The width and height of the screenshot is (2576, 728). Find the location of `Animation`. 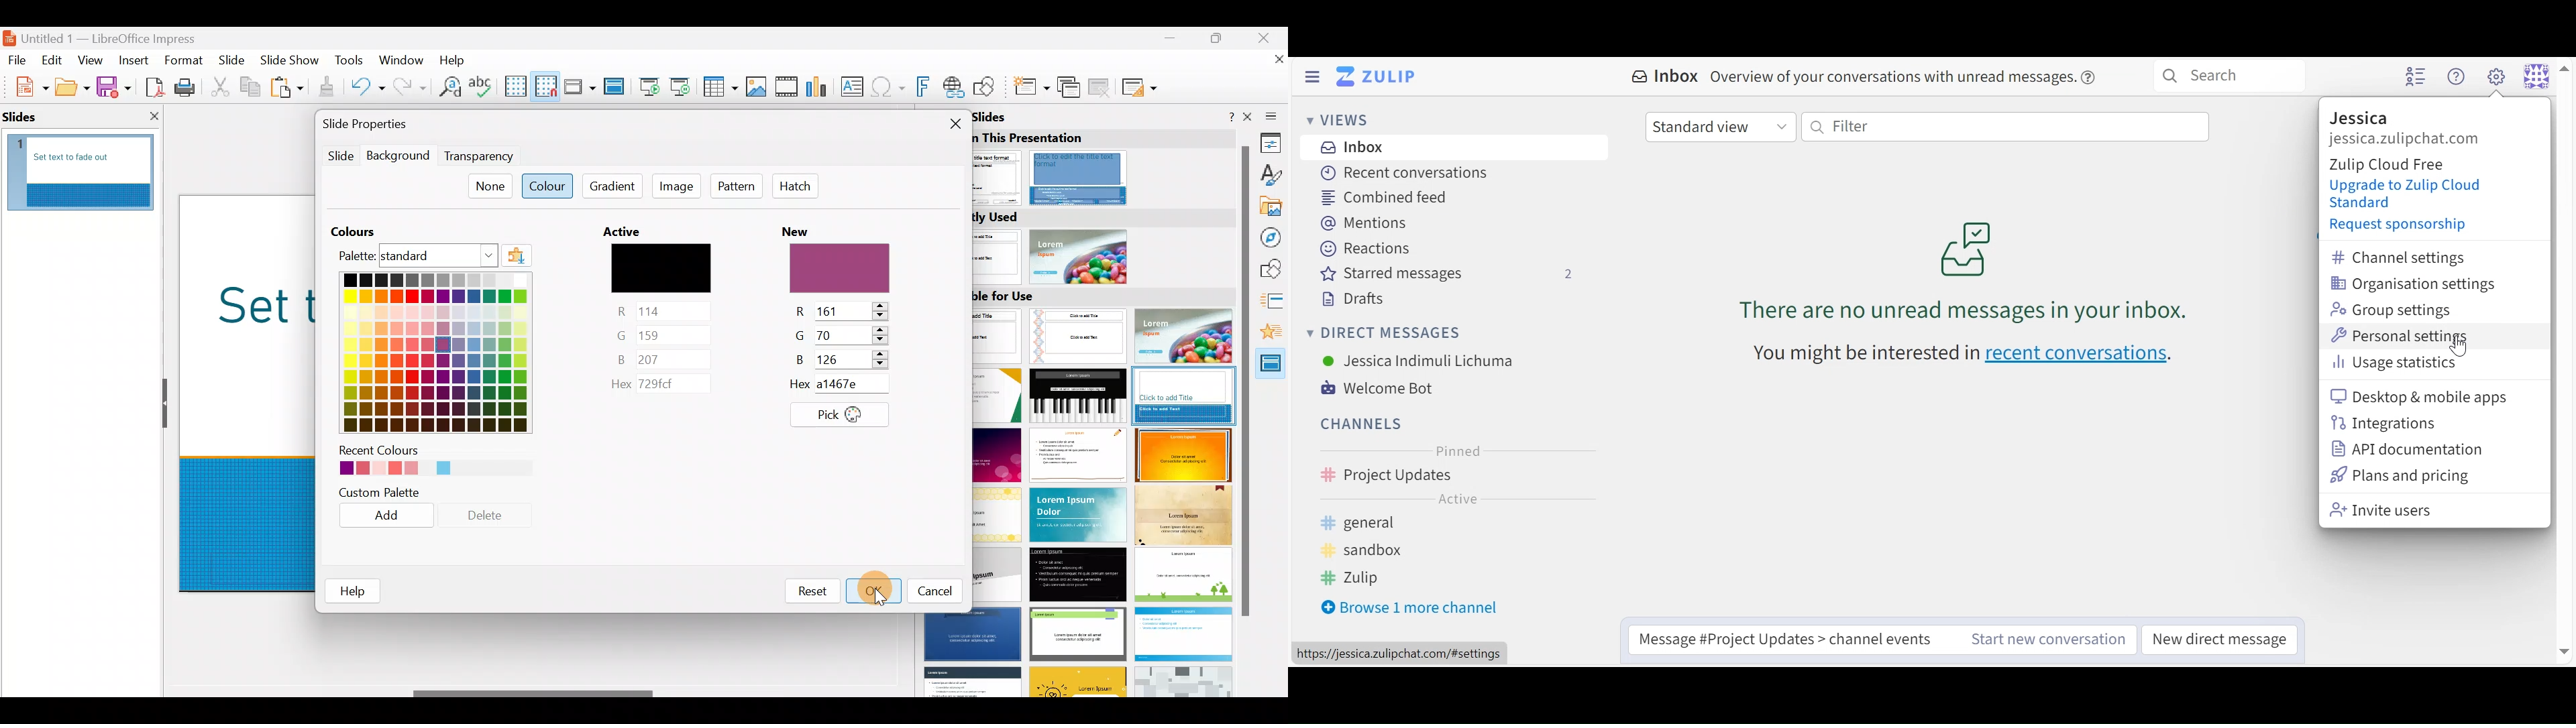

Animation is located at coordinates (1272, 335).